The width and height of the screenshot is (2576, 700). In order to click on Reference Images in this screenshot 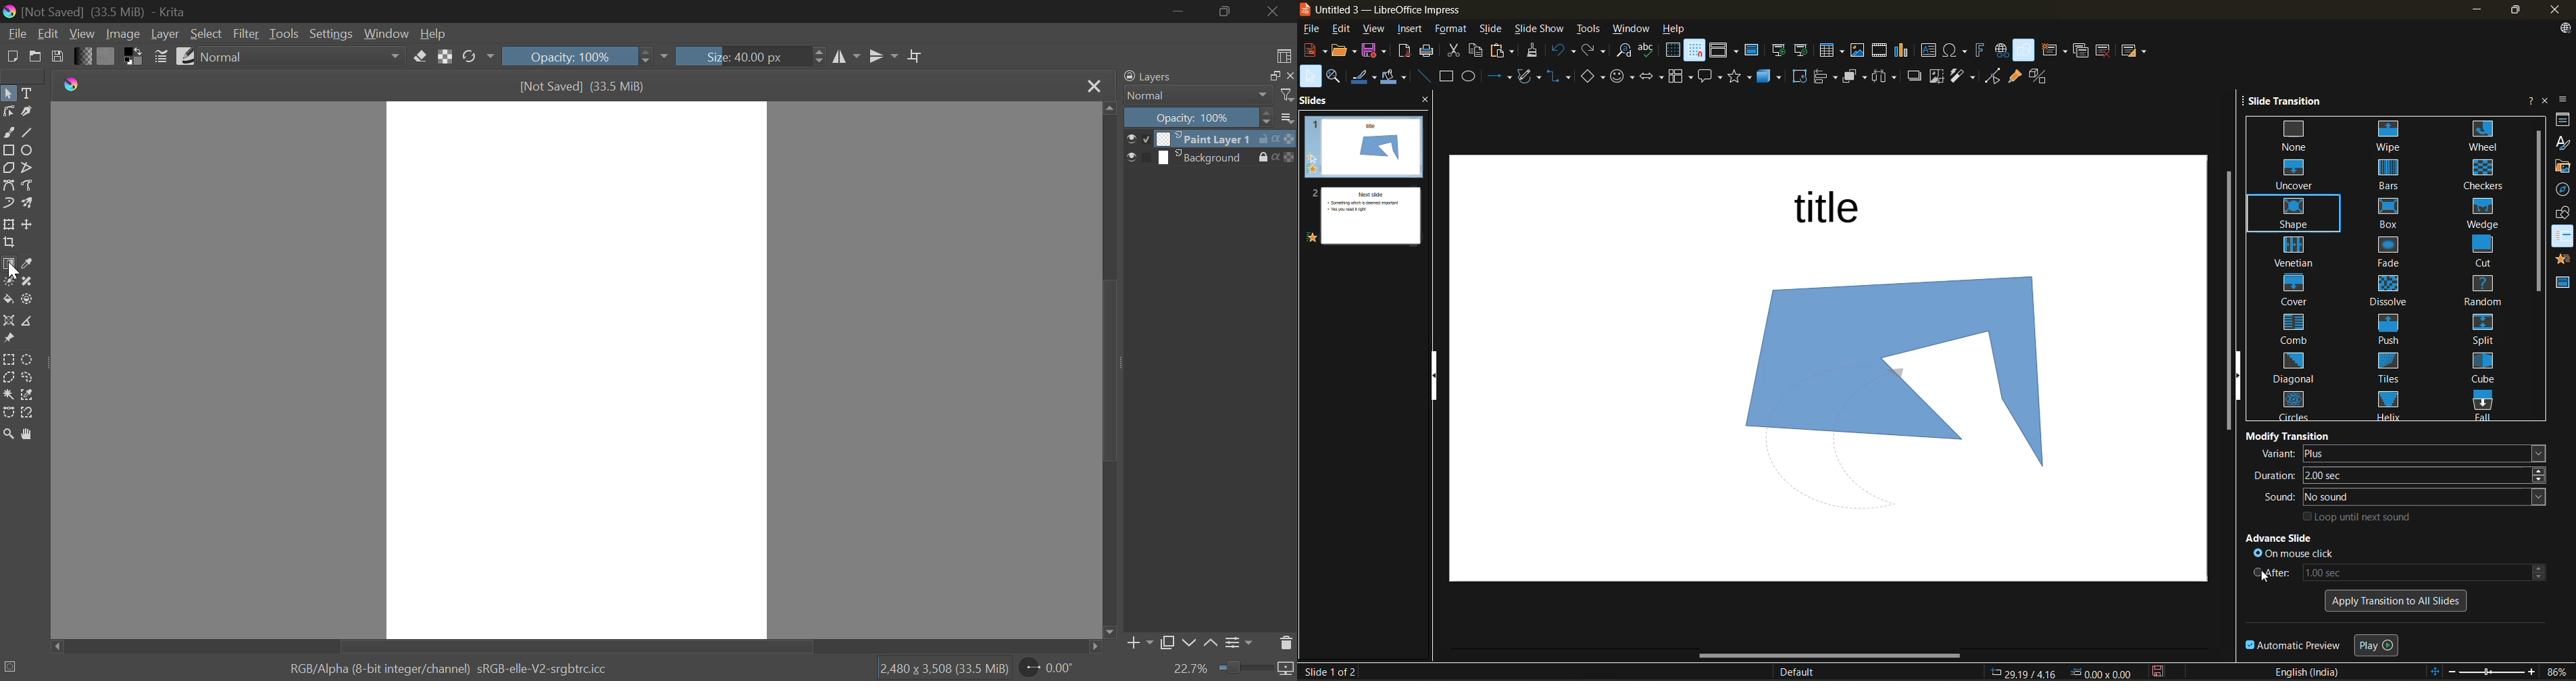, I will do `click(8, 340)`.